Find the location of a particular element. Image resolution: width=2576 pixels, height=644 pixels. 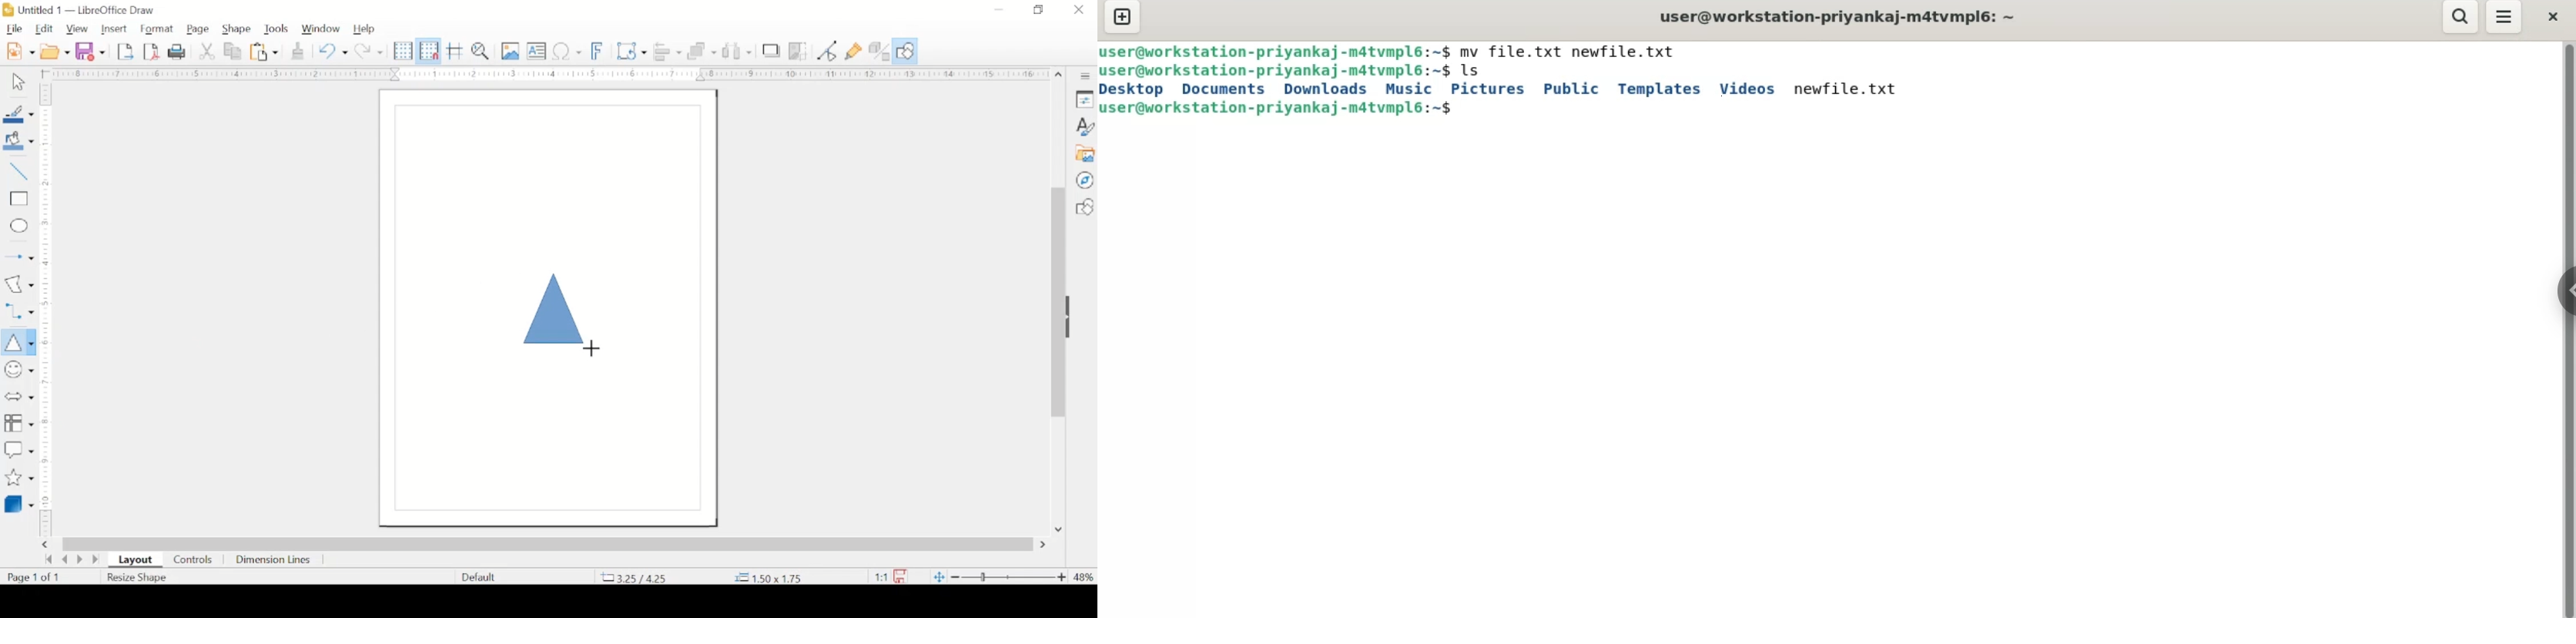

previous page is located at coordinates (65, 560).